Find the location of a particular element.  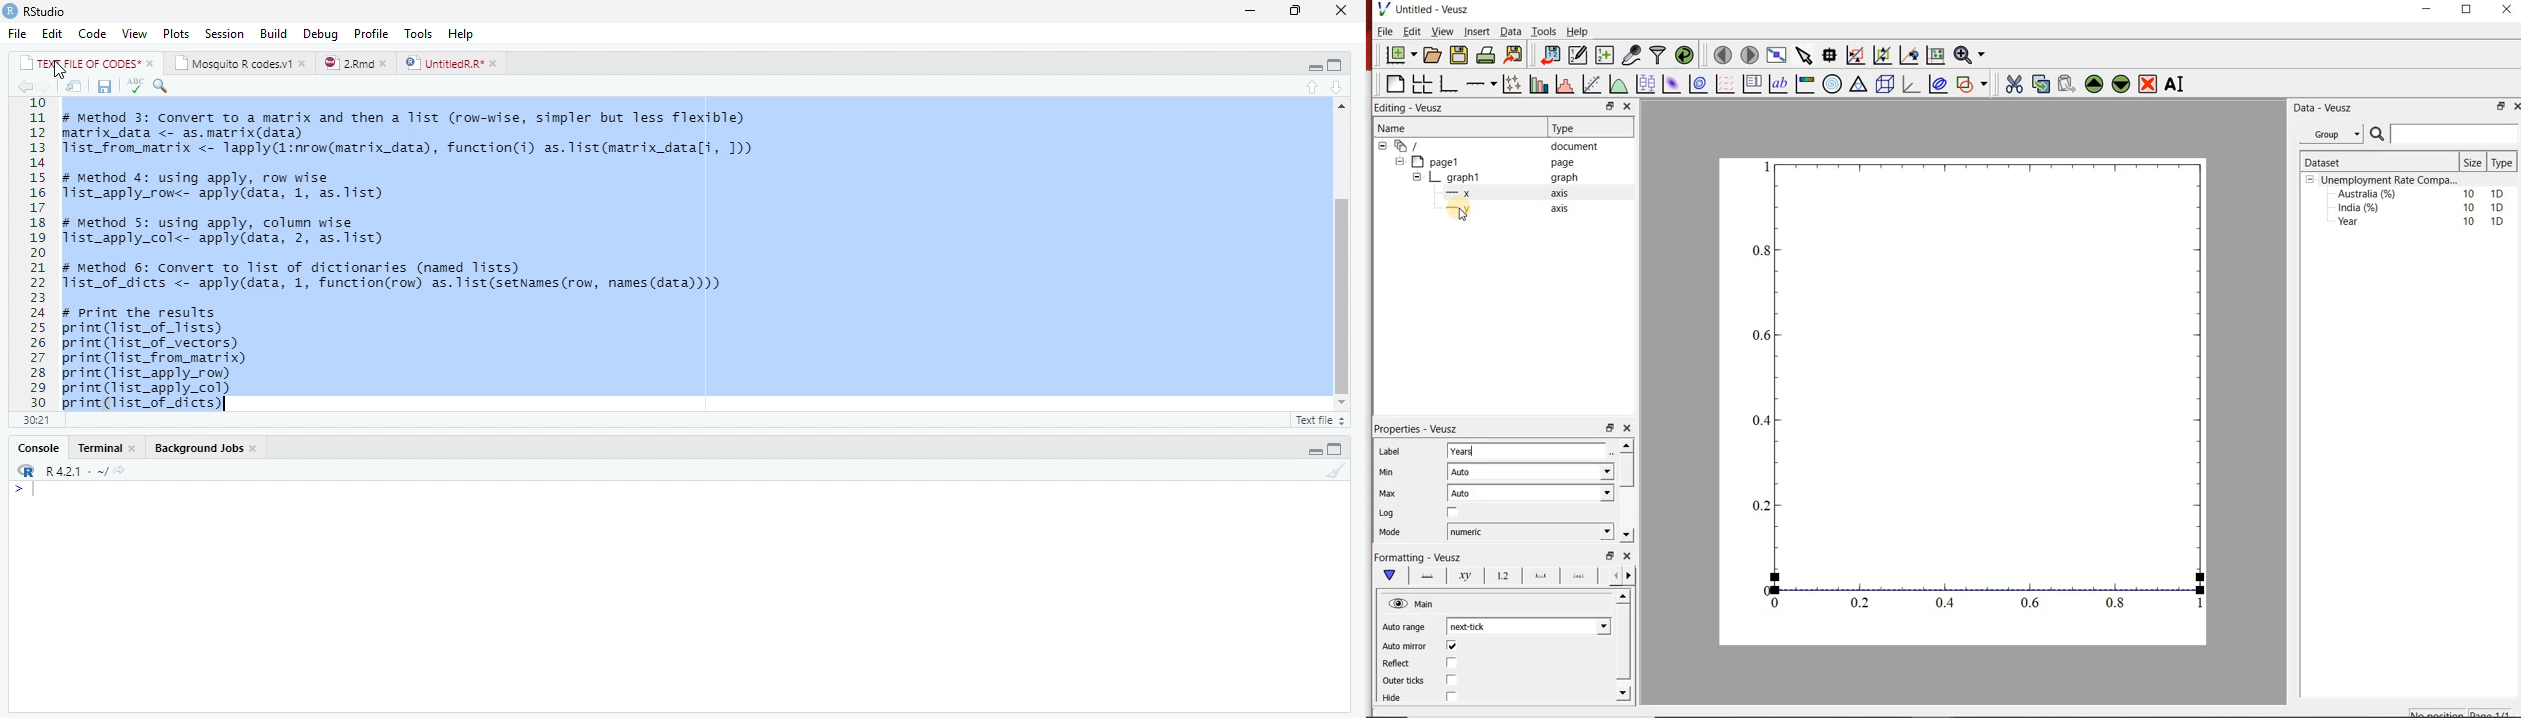

1:1 is located at coordinates (34, 419).